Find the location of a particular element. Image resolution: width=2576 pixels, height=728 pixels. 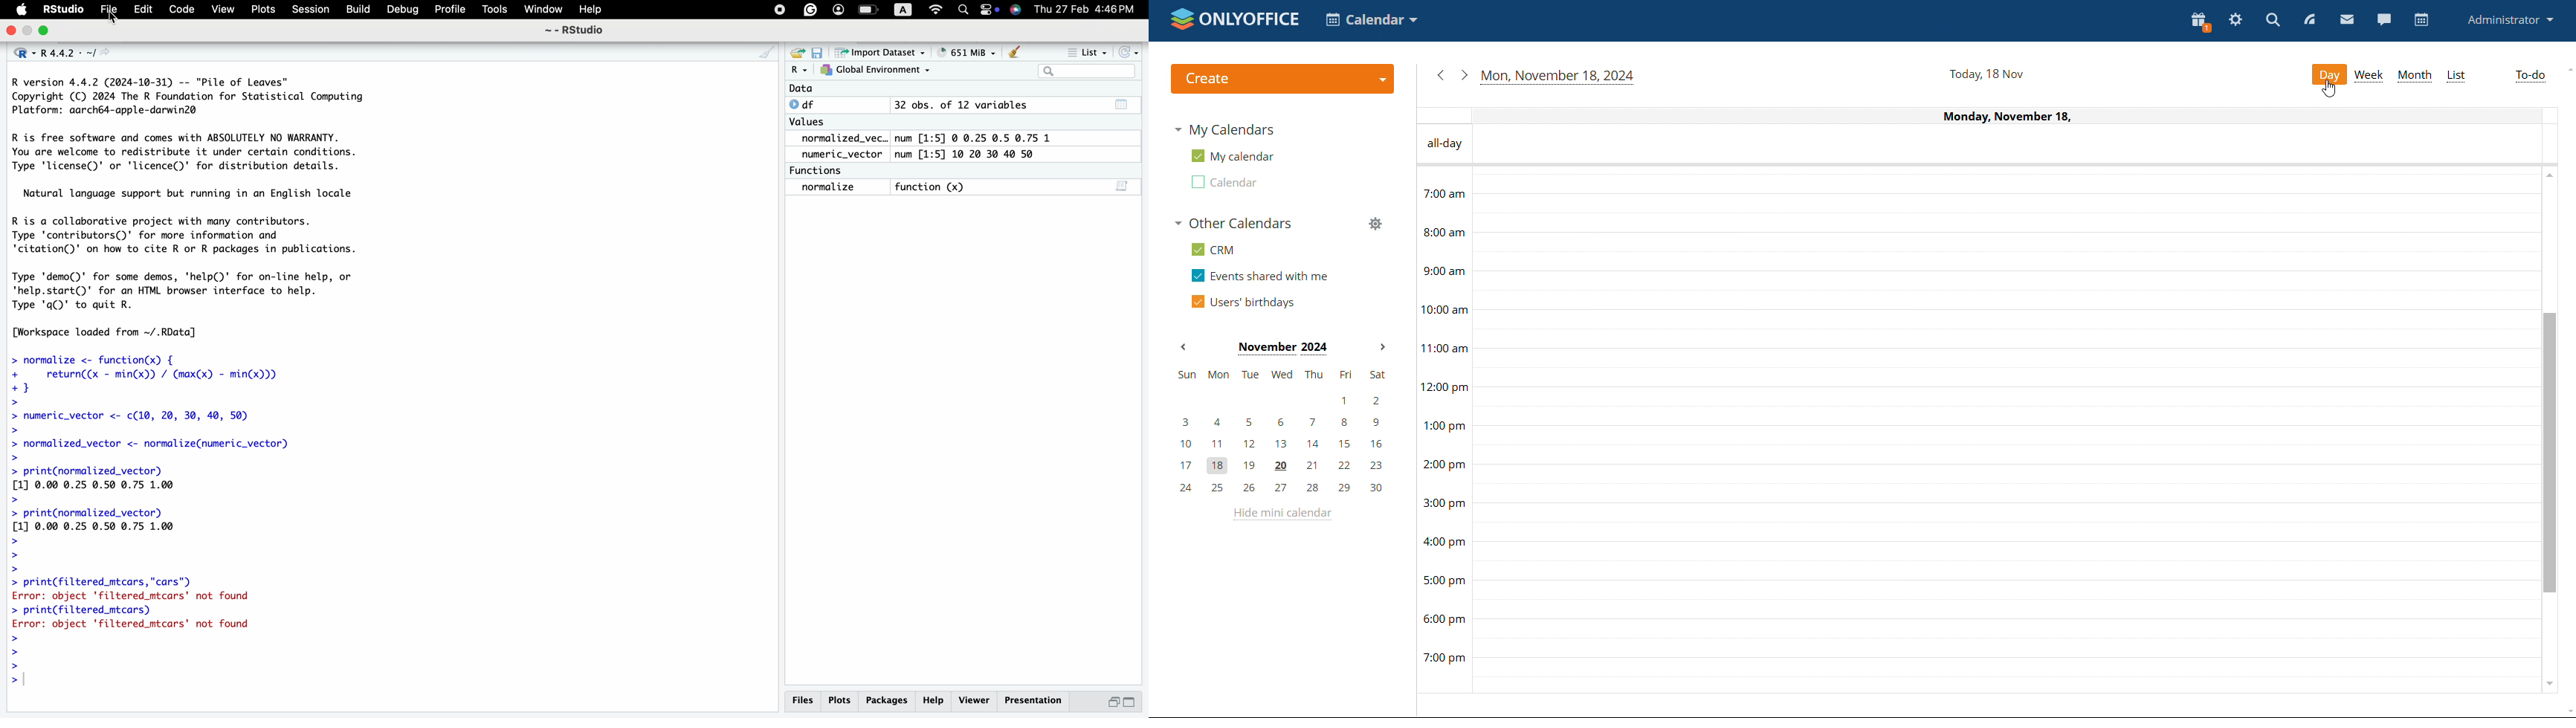

RStudio is located at coordinates (64, 9).